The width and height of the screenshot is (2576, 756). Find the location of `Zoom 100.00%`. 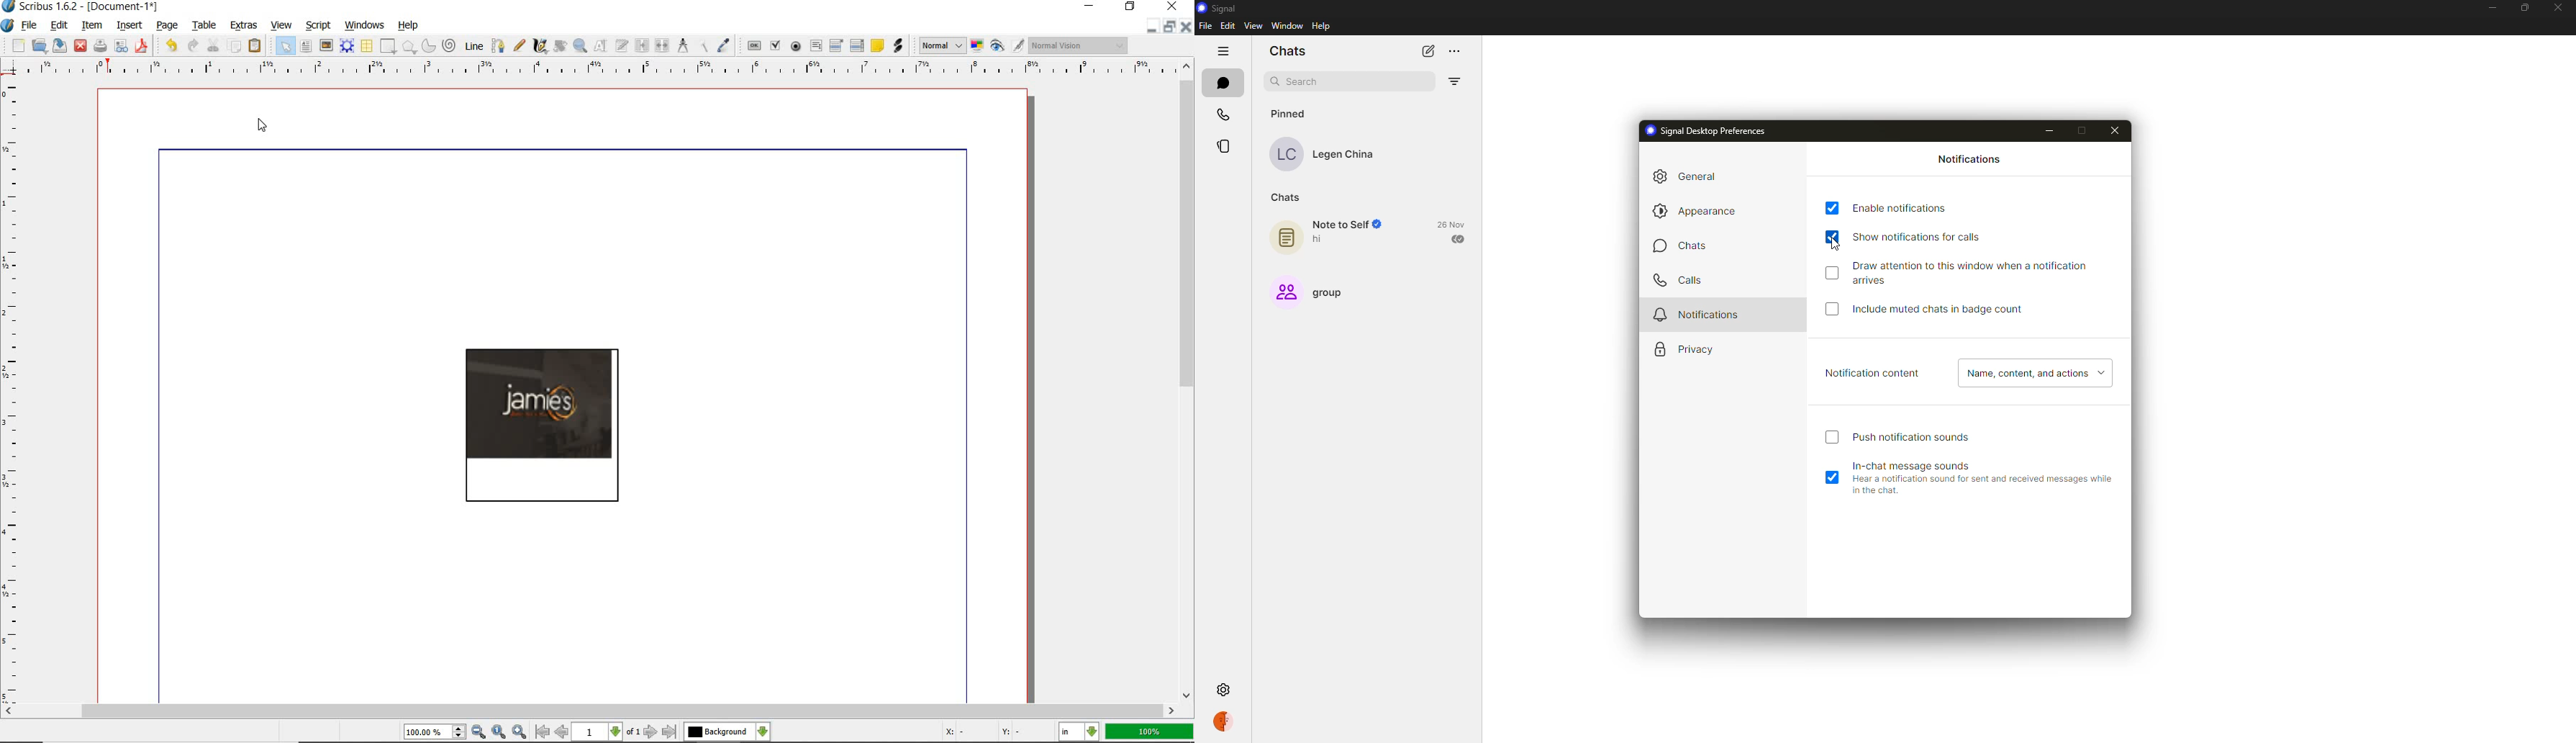

Zoom 100.00% is located at coordinates (435, 732).